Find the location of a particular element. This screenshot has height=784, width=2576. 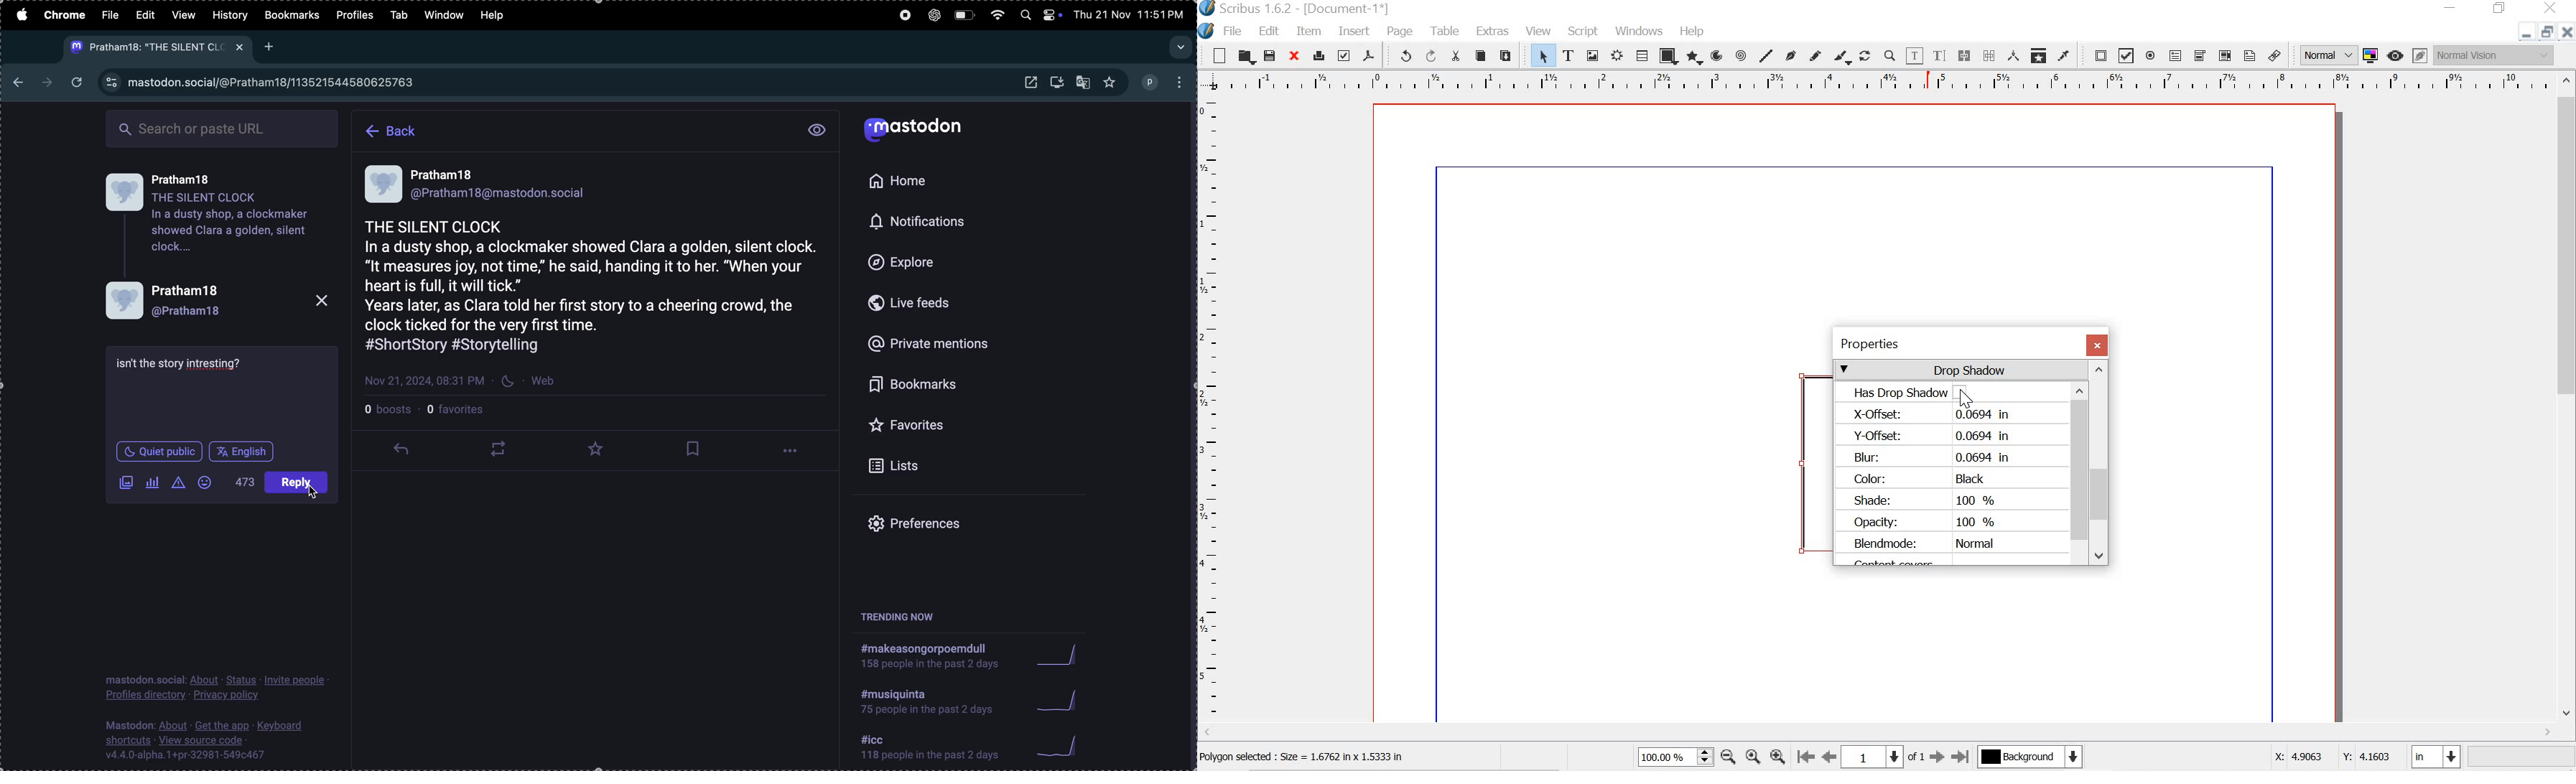

graph is located at coordinates (1062, 699).